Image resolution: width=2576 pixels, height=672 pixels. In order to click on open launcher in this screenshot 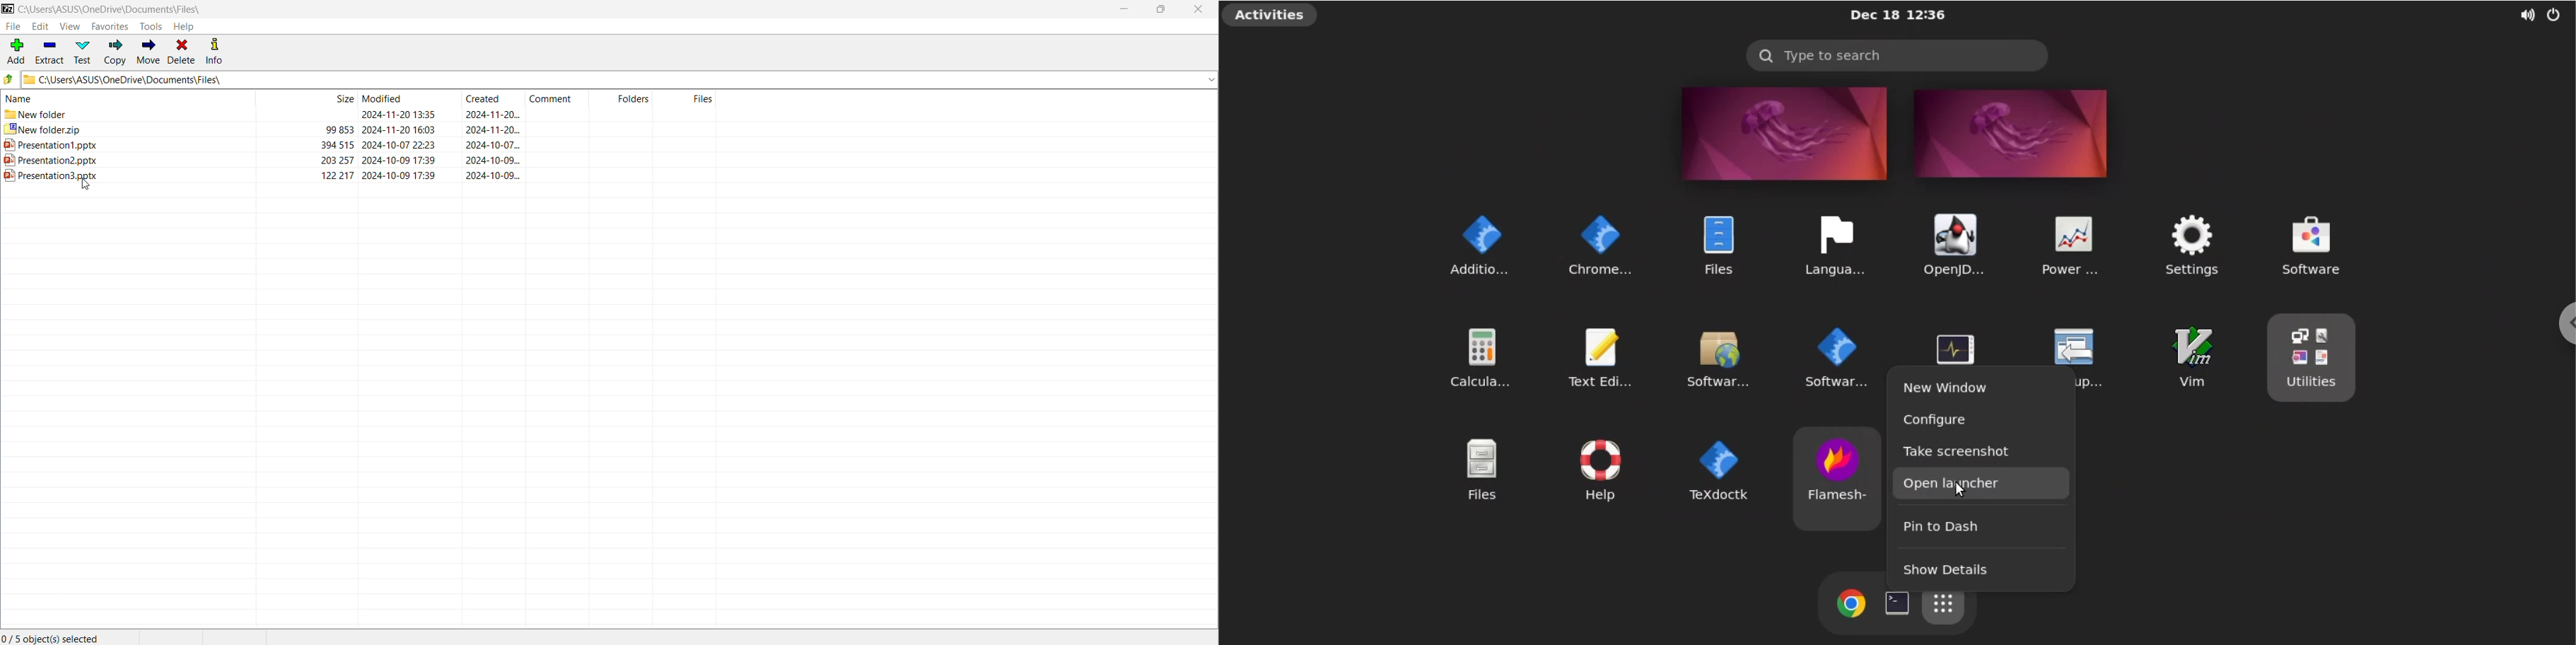, I will do `click(1987, 484)`.